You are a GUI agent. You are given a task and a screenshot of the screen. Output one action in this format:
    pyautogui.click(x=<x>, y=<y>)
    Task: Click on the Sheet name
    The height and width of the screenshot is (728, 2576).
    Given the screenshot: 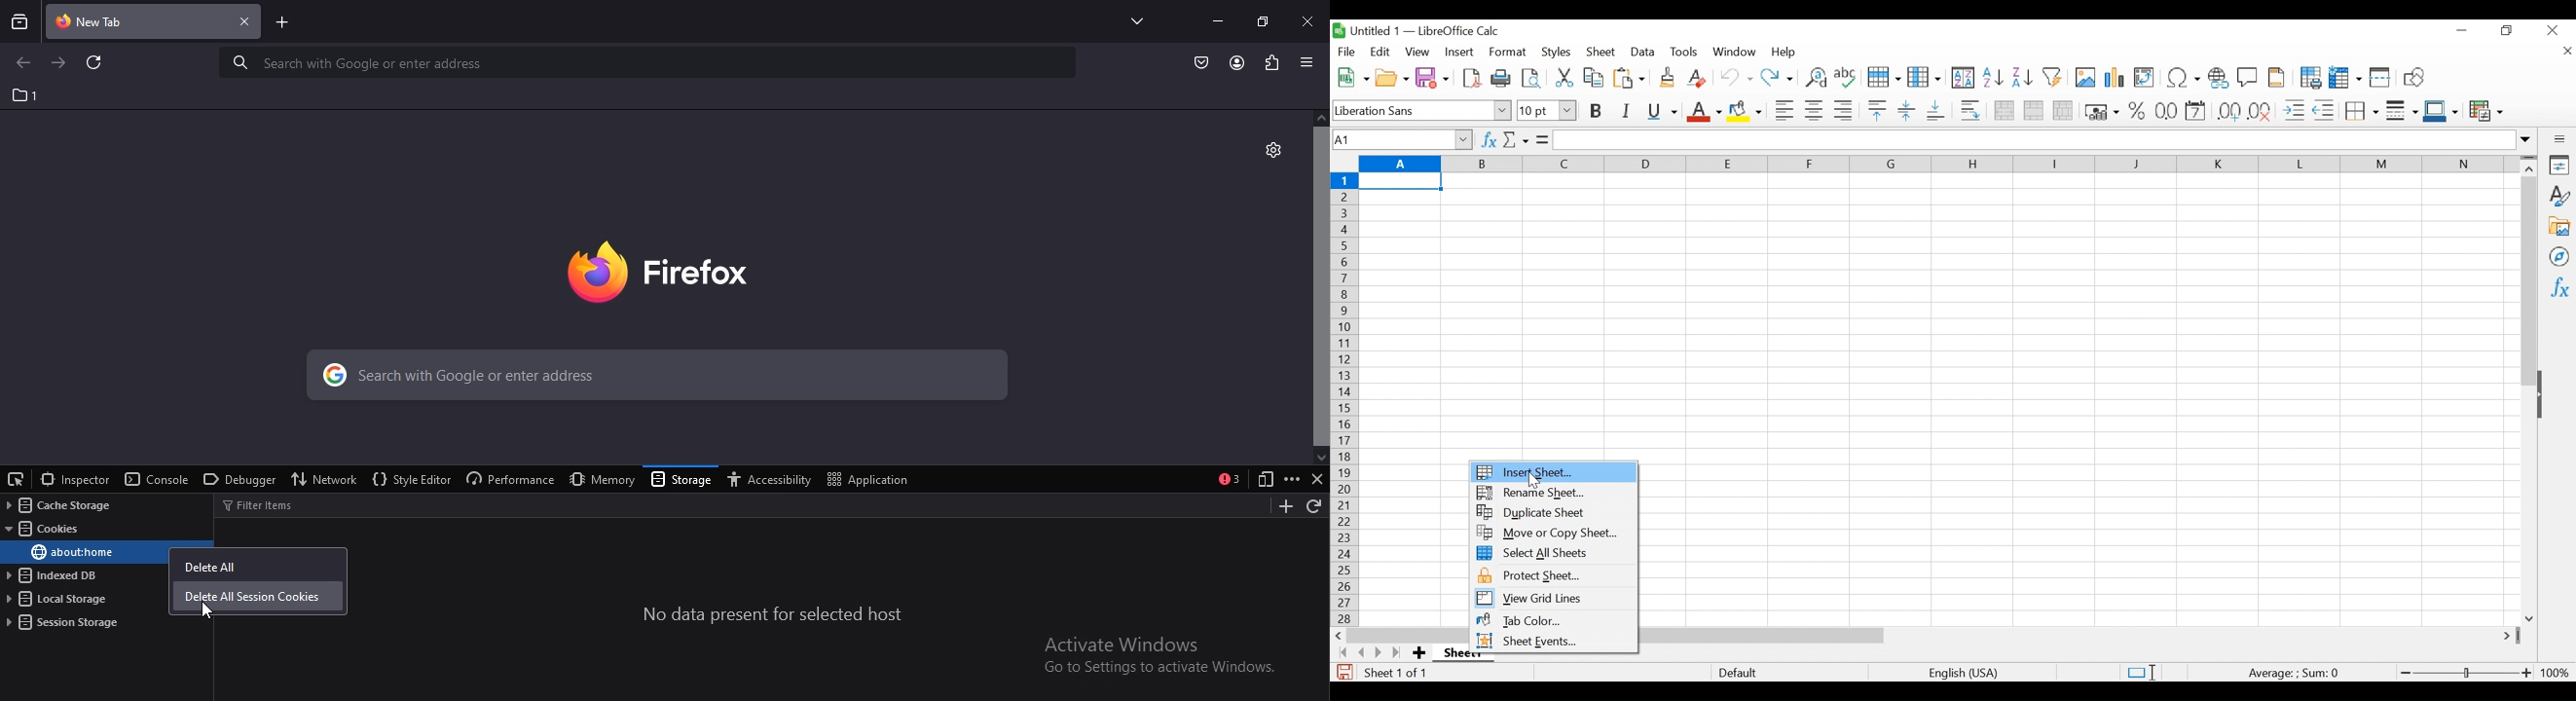 What is the action you would take?
    pyautogui.click(x=1464, y=652)
    